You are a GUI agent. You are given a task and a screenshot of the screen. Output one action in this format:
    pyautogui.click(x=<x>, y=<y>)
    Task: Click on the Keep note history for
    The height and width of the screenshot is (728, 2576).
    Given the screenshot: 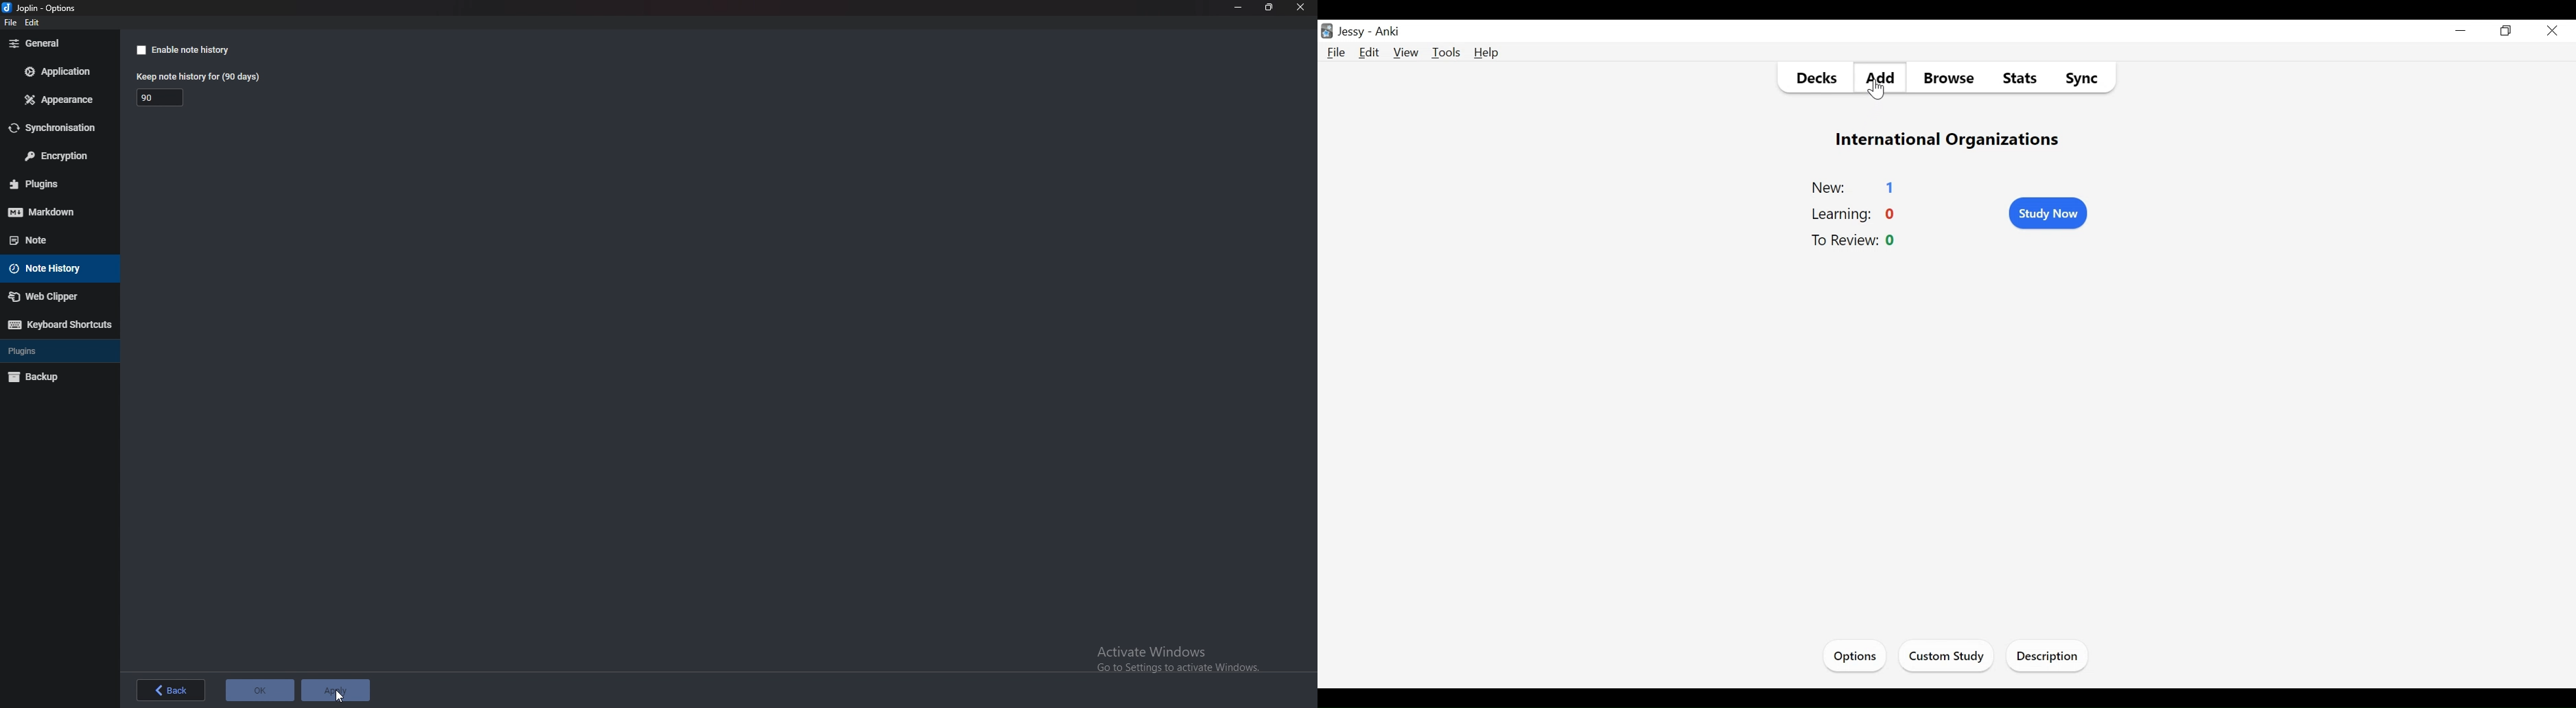 What is the action you would take?
    pyautogui.click(x=200, y=76)
    